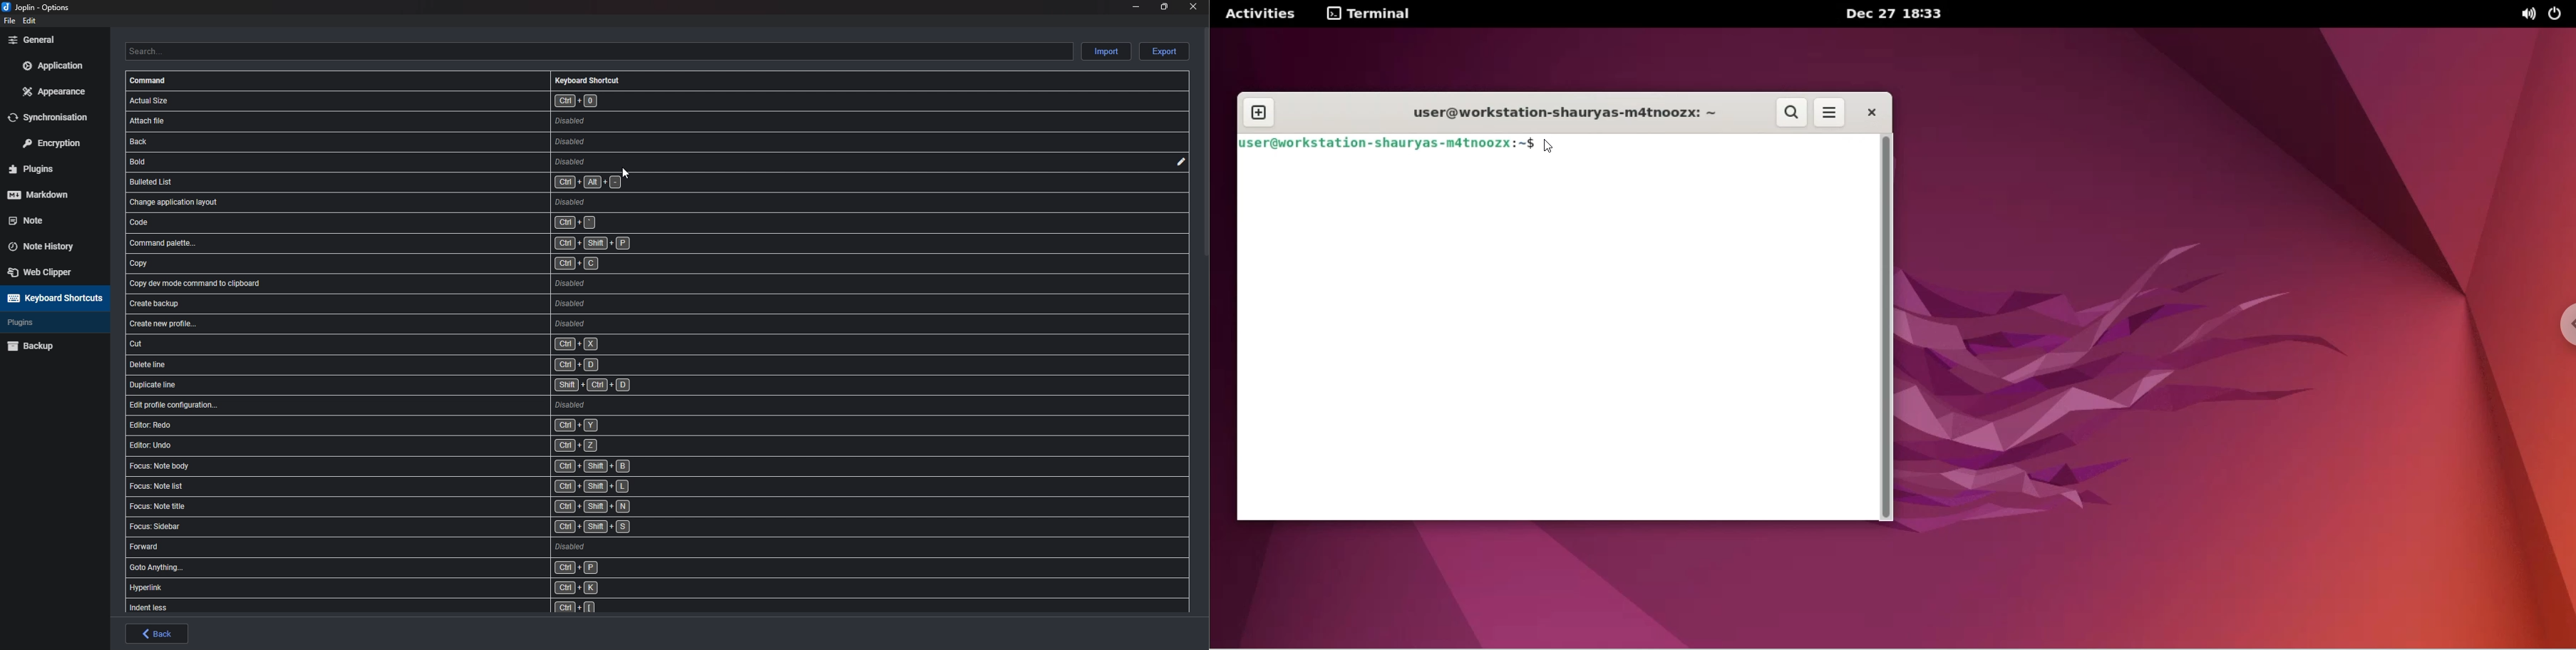 Image resolution: width=2576 pixels, height=672 pixels. I want to click on user@workstation-shauryas-m4tnoozx:~, so click(1556, 113).